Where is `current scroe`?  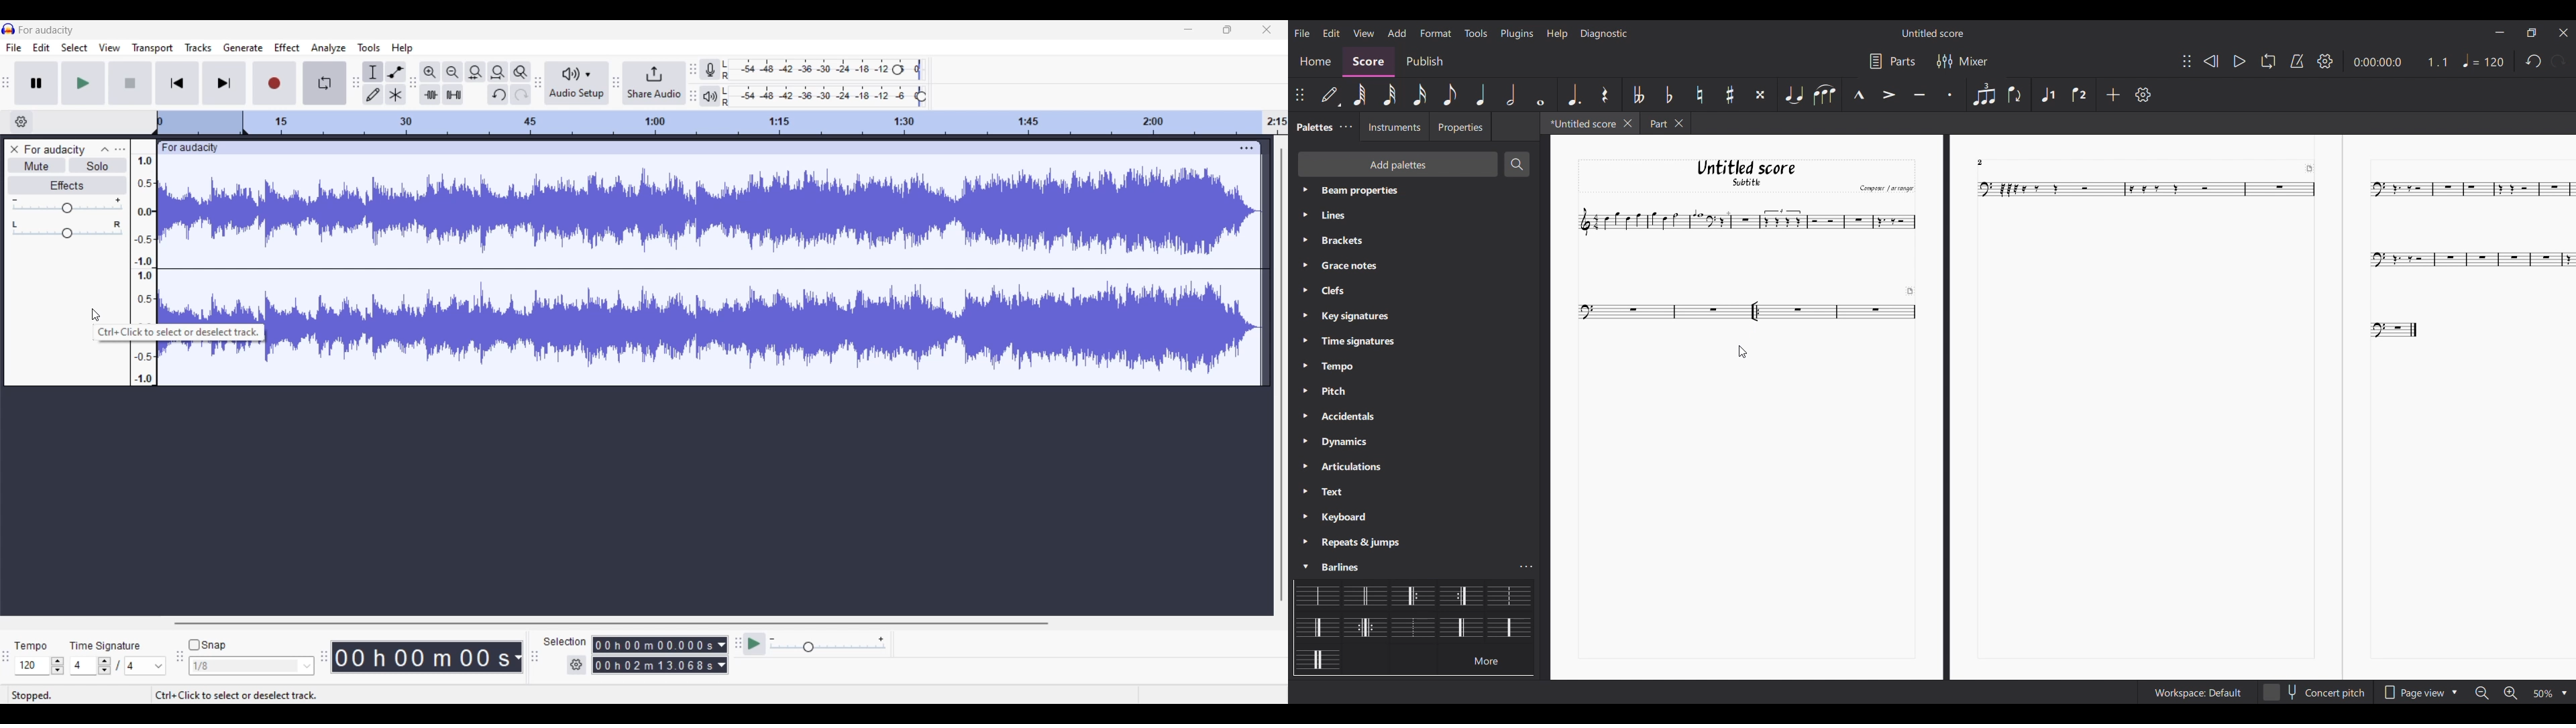
current scroe is located at coordinates (1739, 219).